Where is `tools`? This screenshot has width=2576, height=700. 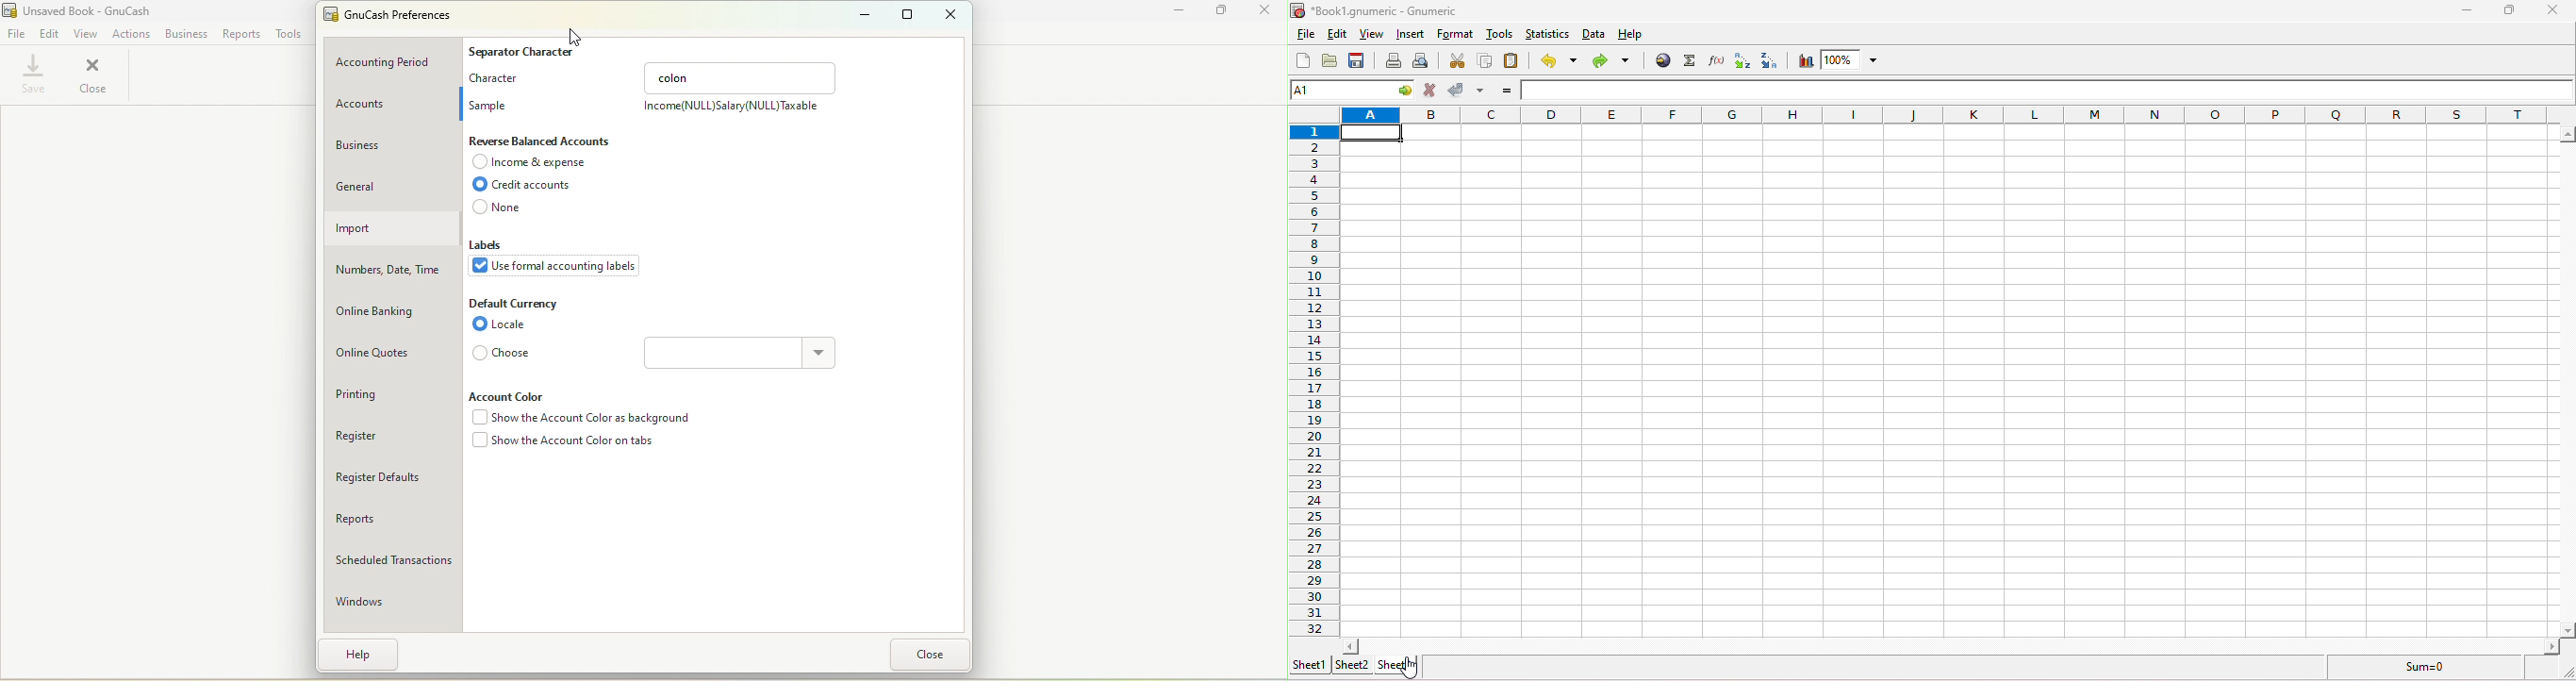 tools is located at coordinates (1504, 35).